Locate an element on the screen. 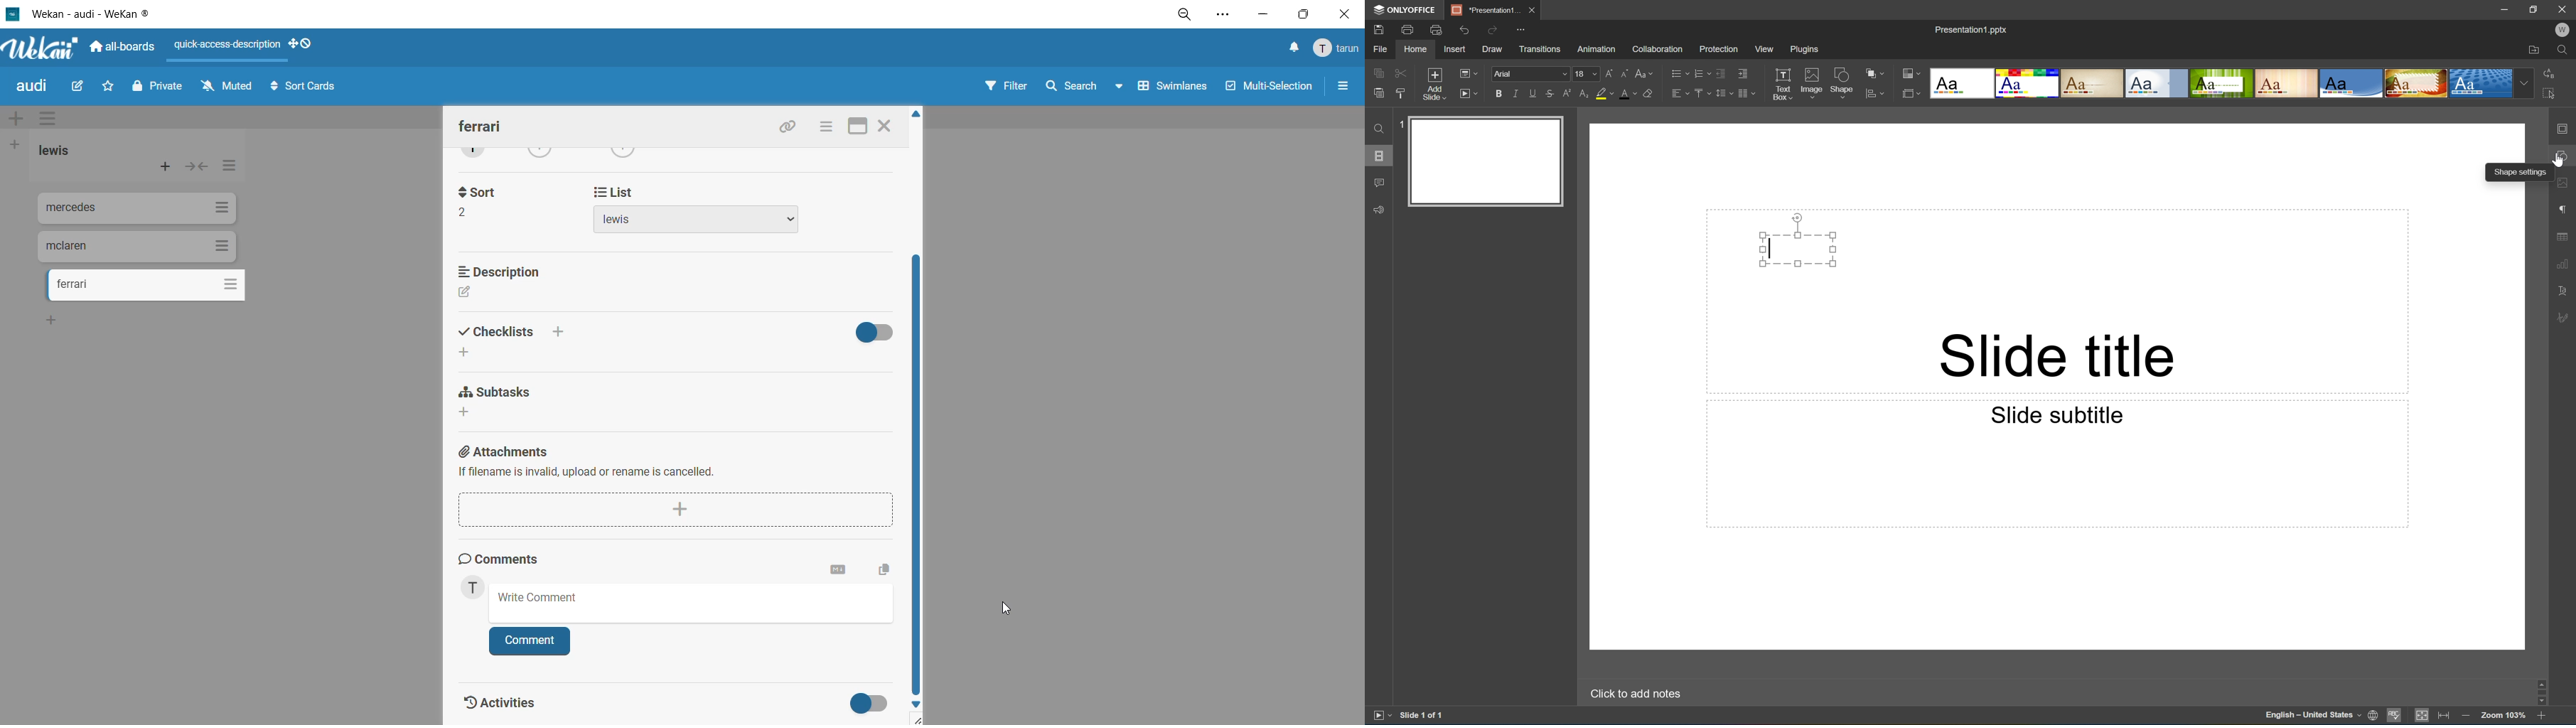  collapse is located at coordinates (199, 168).